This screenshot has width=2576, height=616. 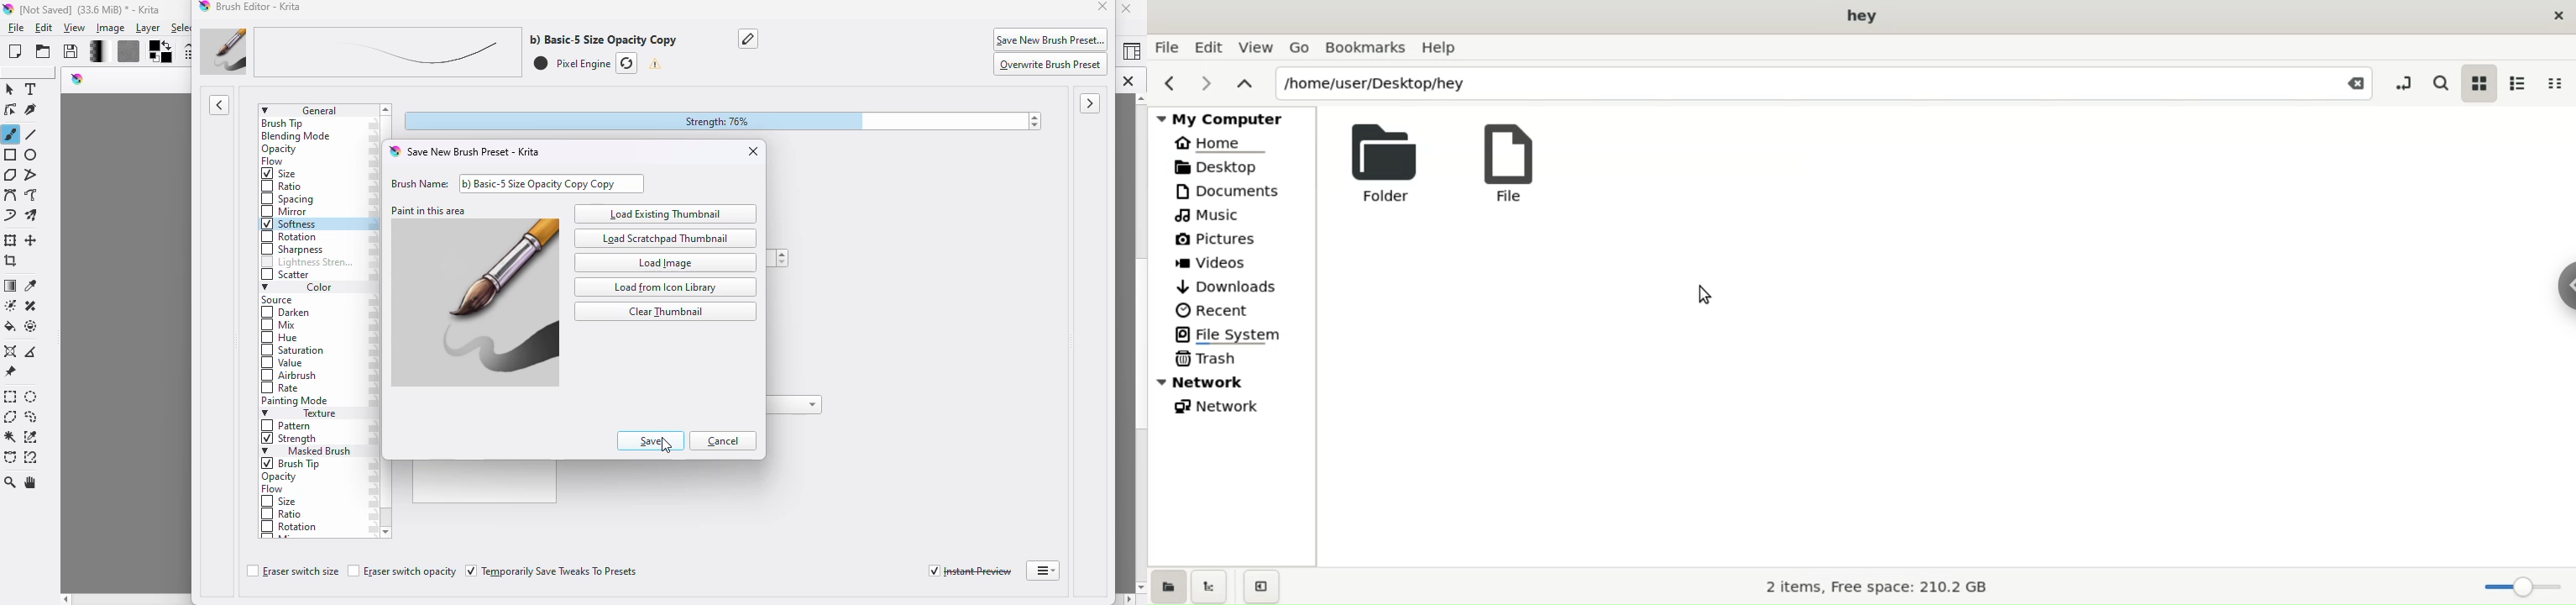 I want to click on rectangular selection tool, so click(x=11, y=397).